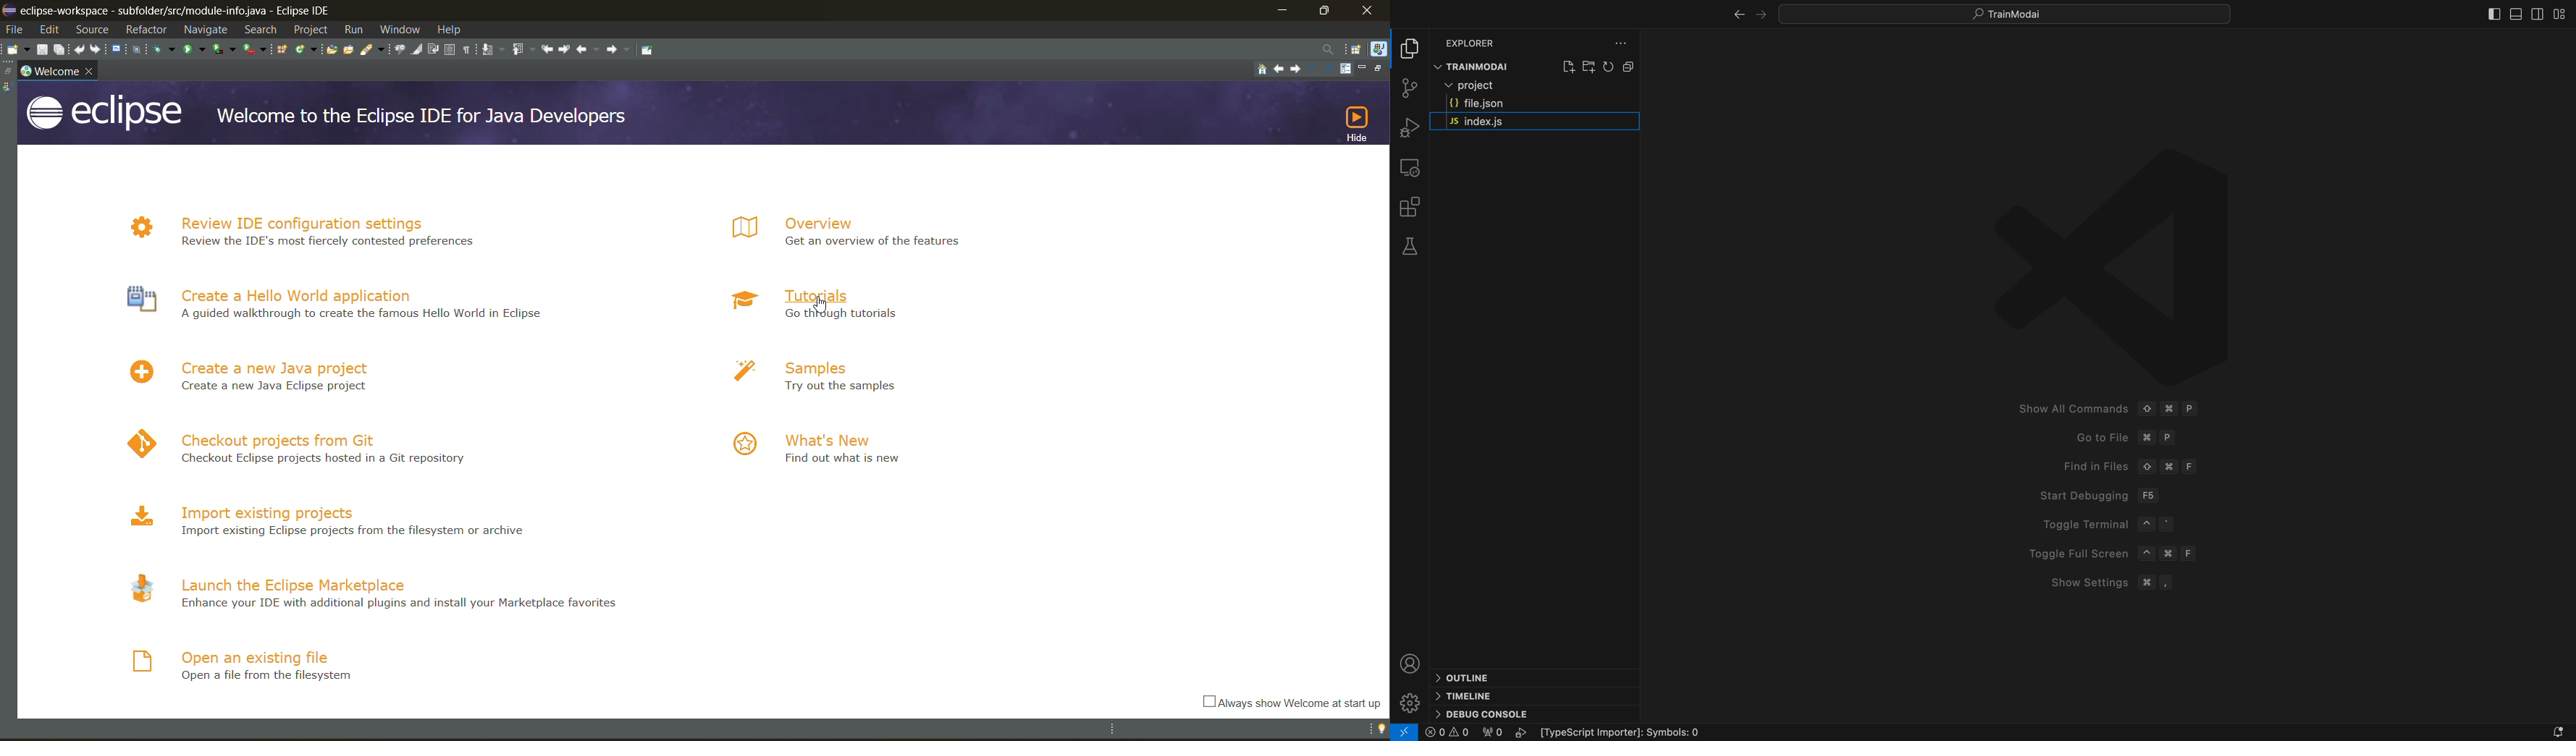 The height and width of the screenshot is (756, 2576). I want to click on open type, so click(330, 48).